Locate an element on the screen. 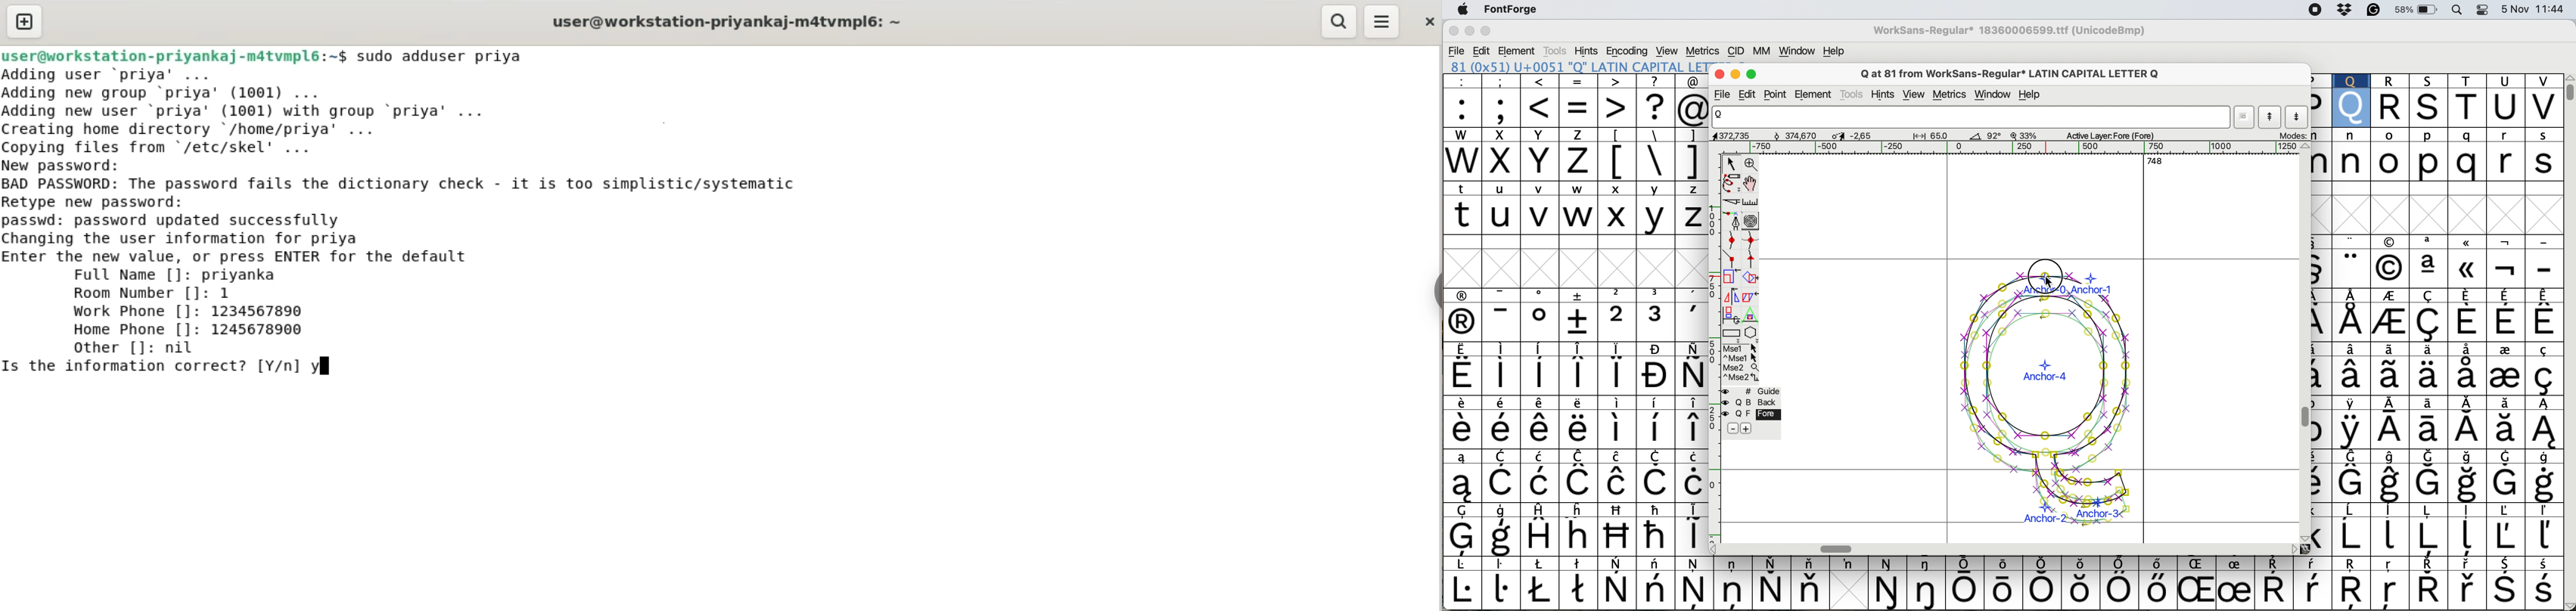  hints is located at coordinates (1588, 51).